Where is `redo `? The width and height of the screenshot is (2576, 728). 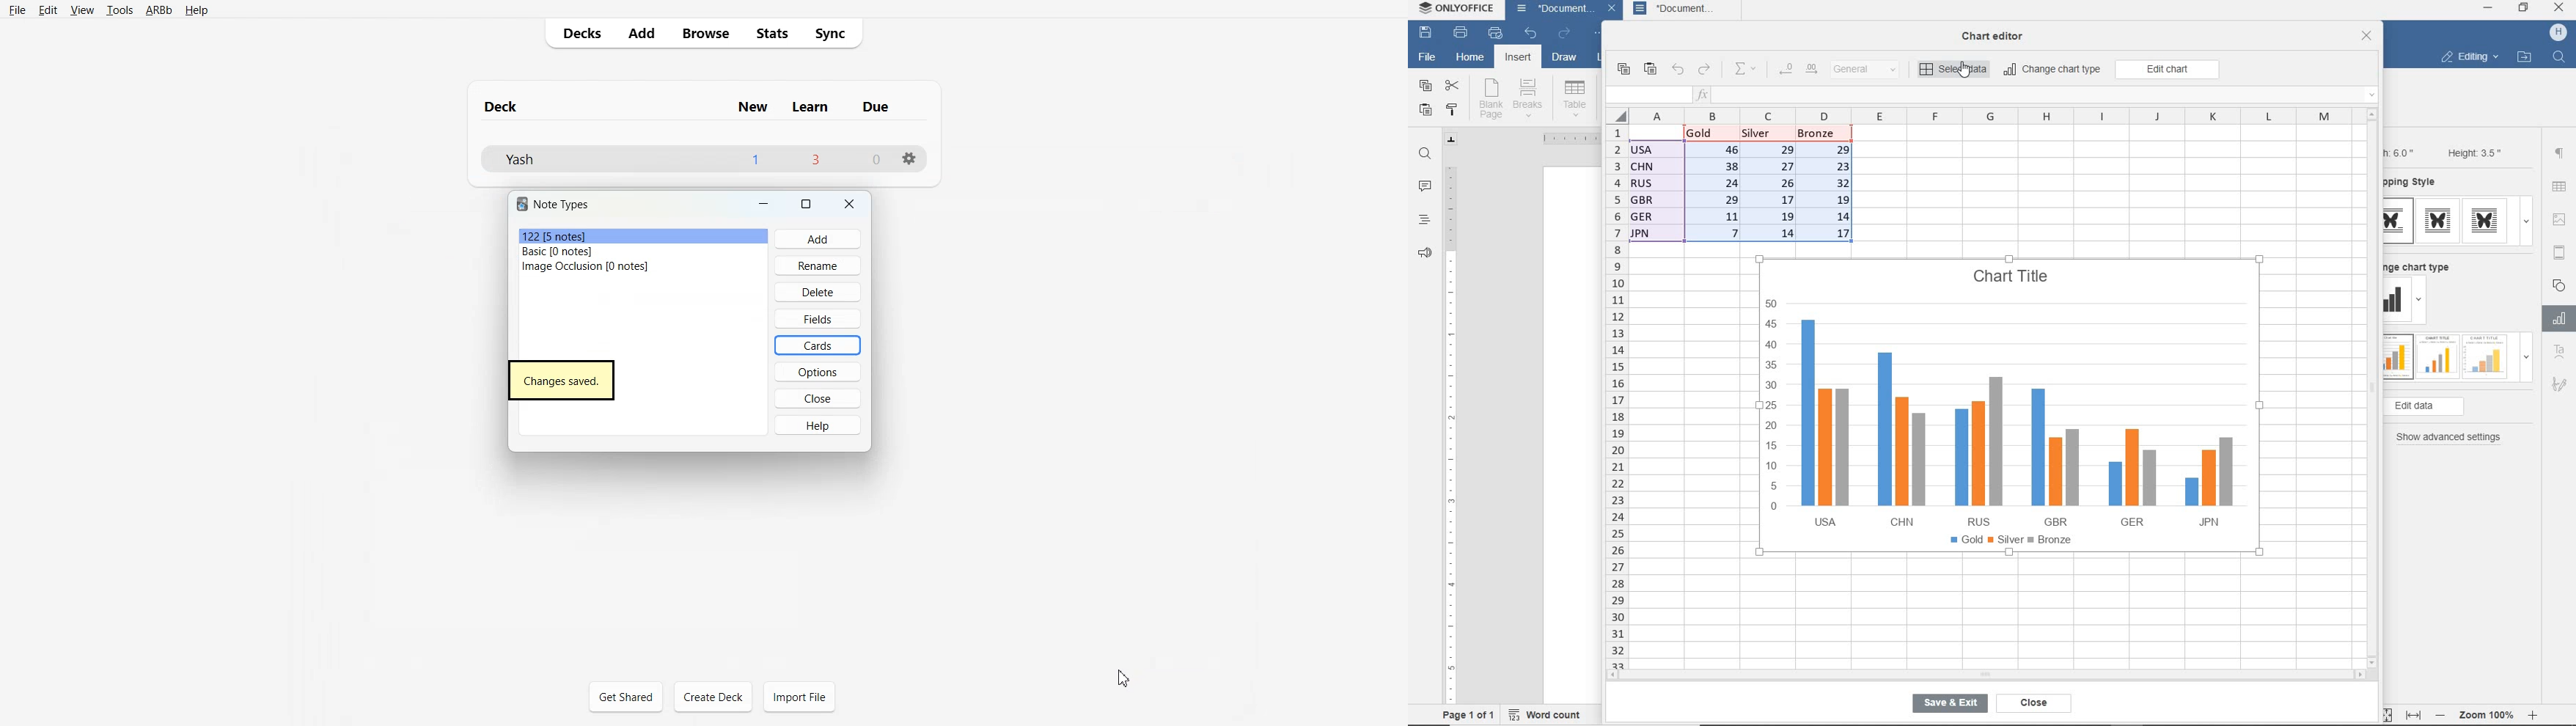 redo  is located at coordinates (1705, 70).